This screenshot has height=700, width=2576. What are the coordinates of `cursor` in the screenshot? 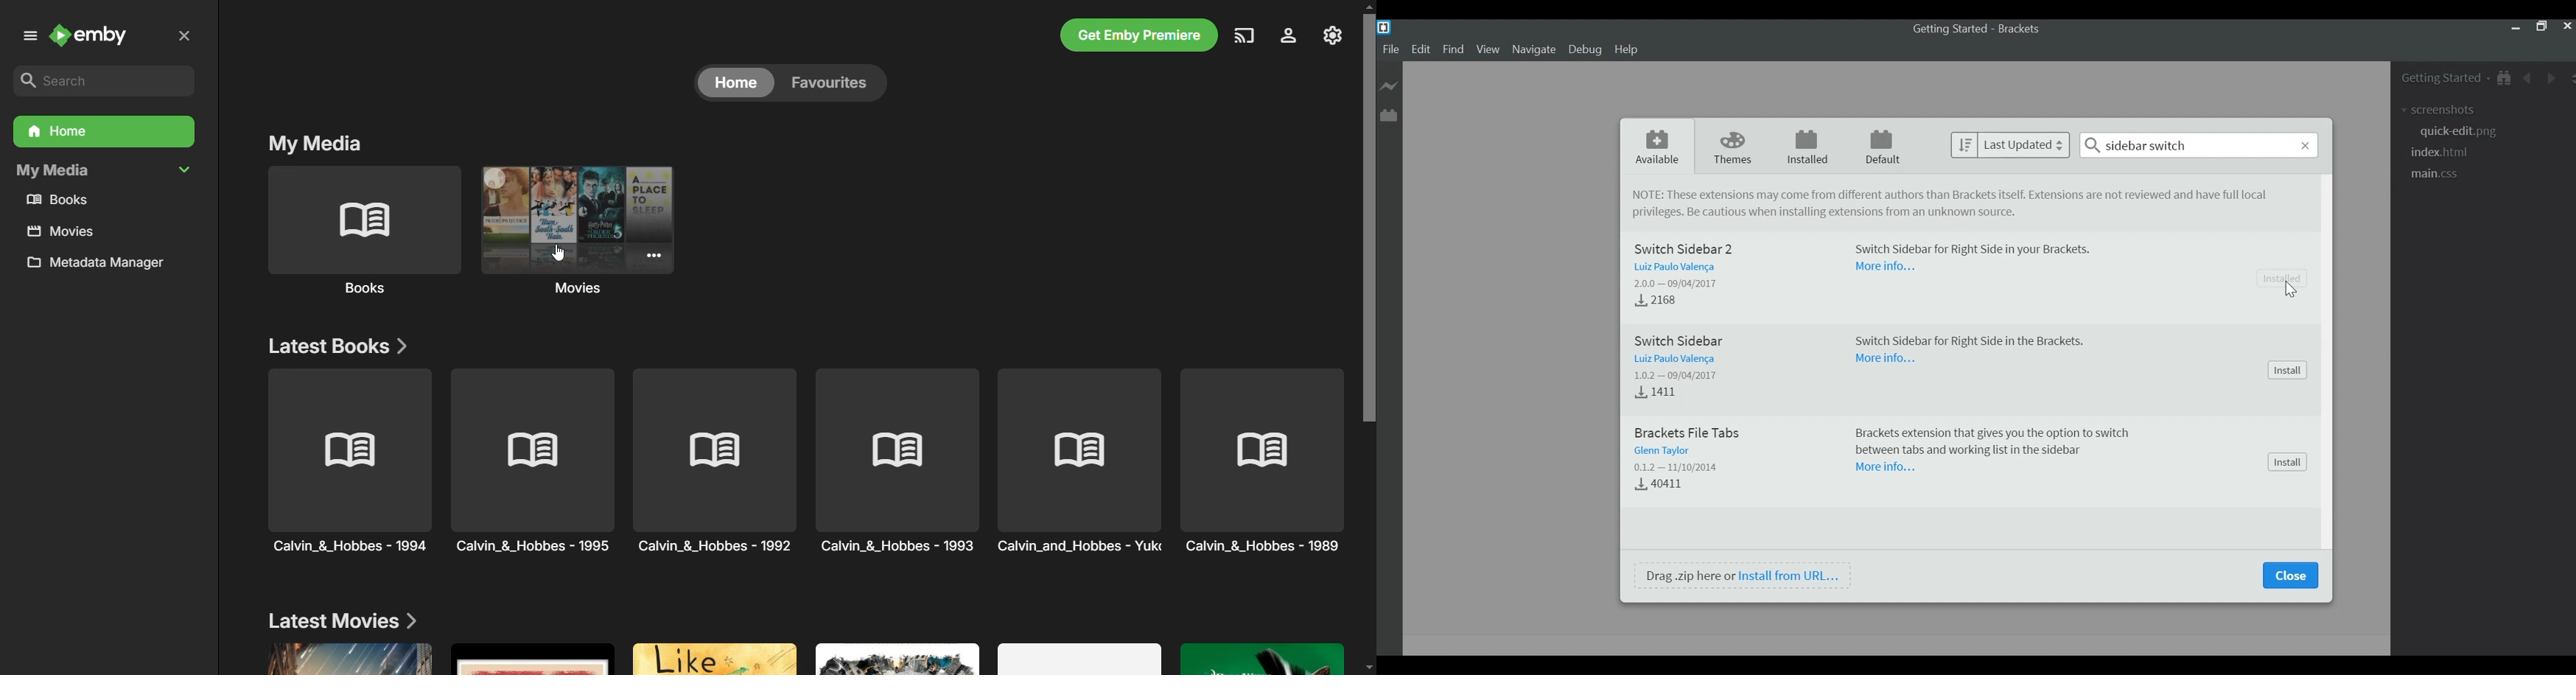 It's located at (2291, 290).